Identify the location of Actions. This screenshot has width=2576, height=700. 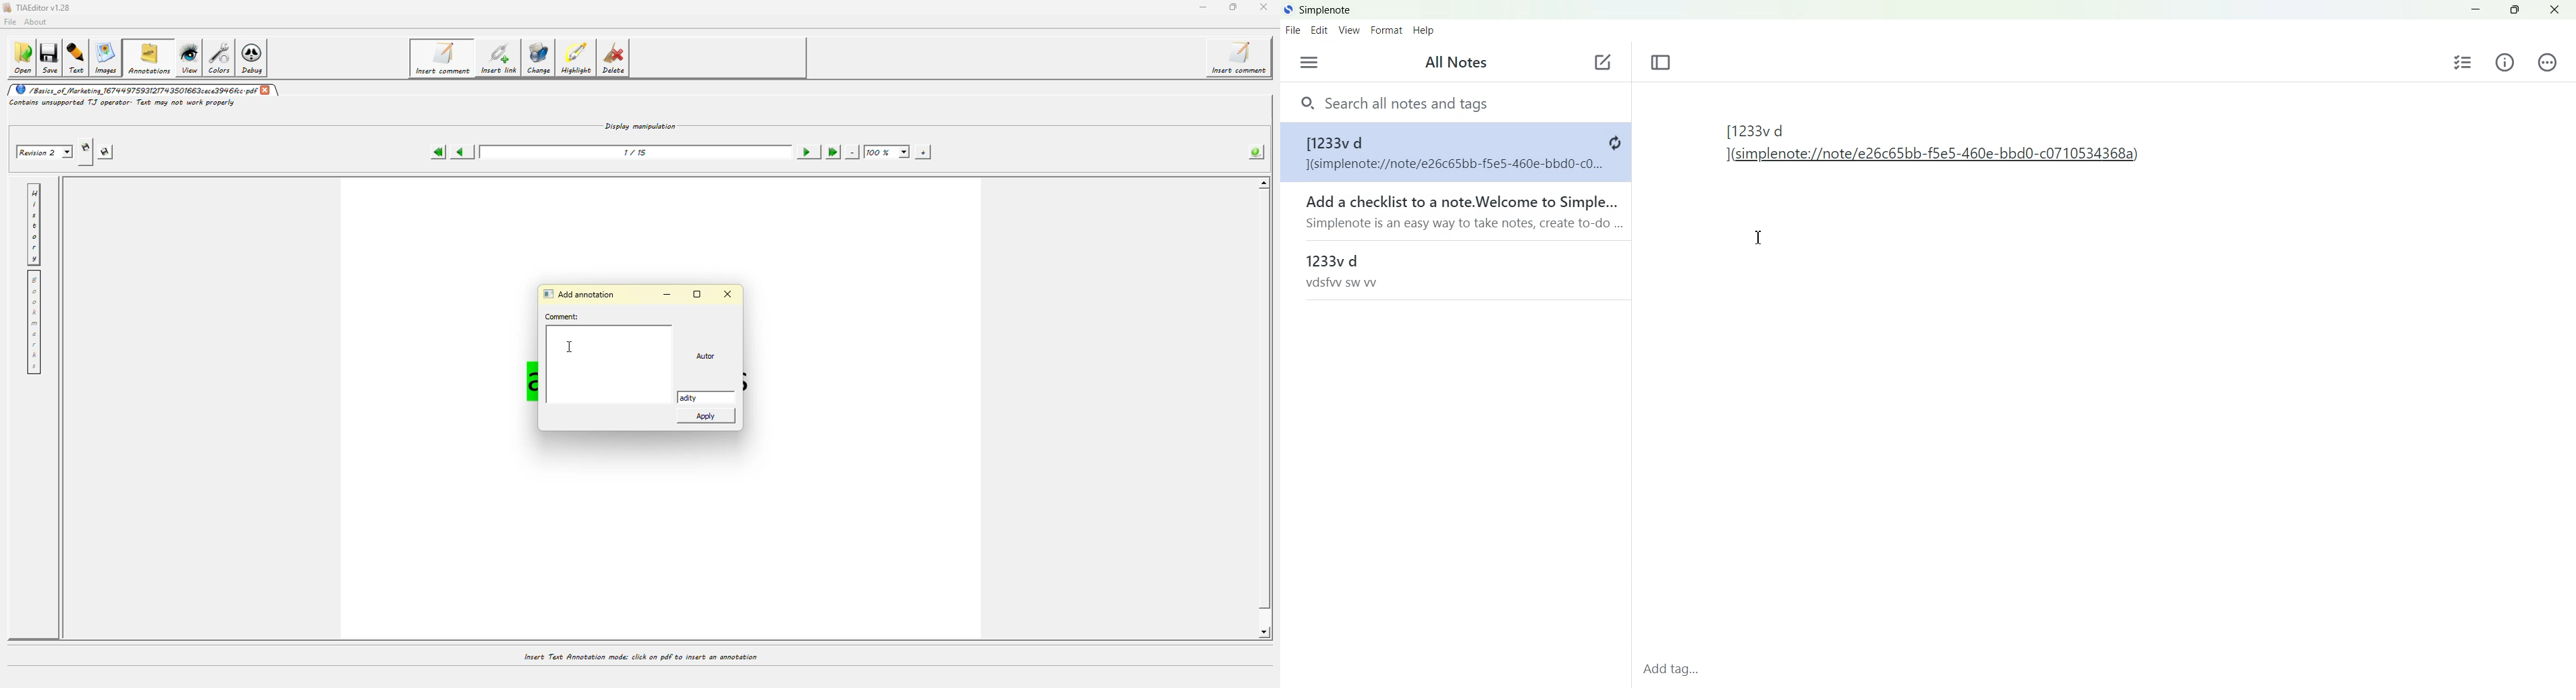
(2544, 62).